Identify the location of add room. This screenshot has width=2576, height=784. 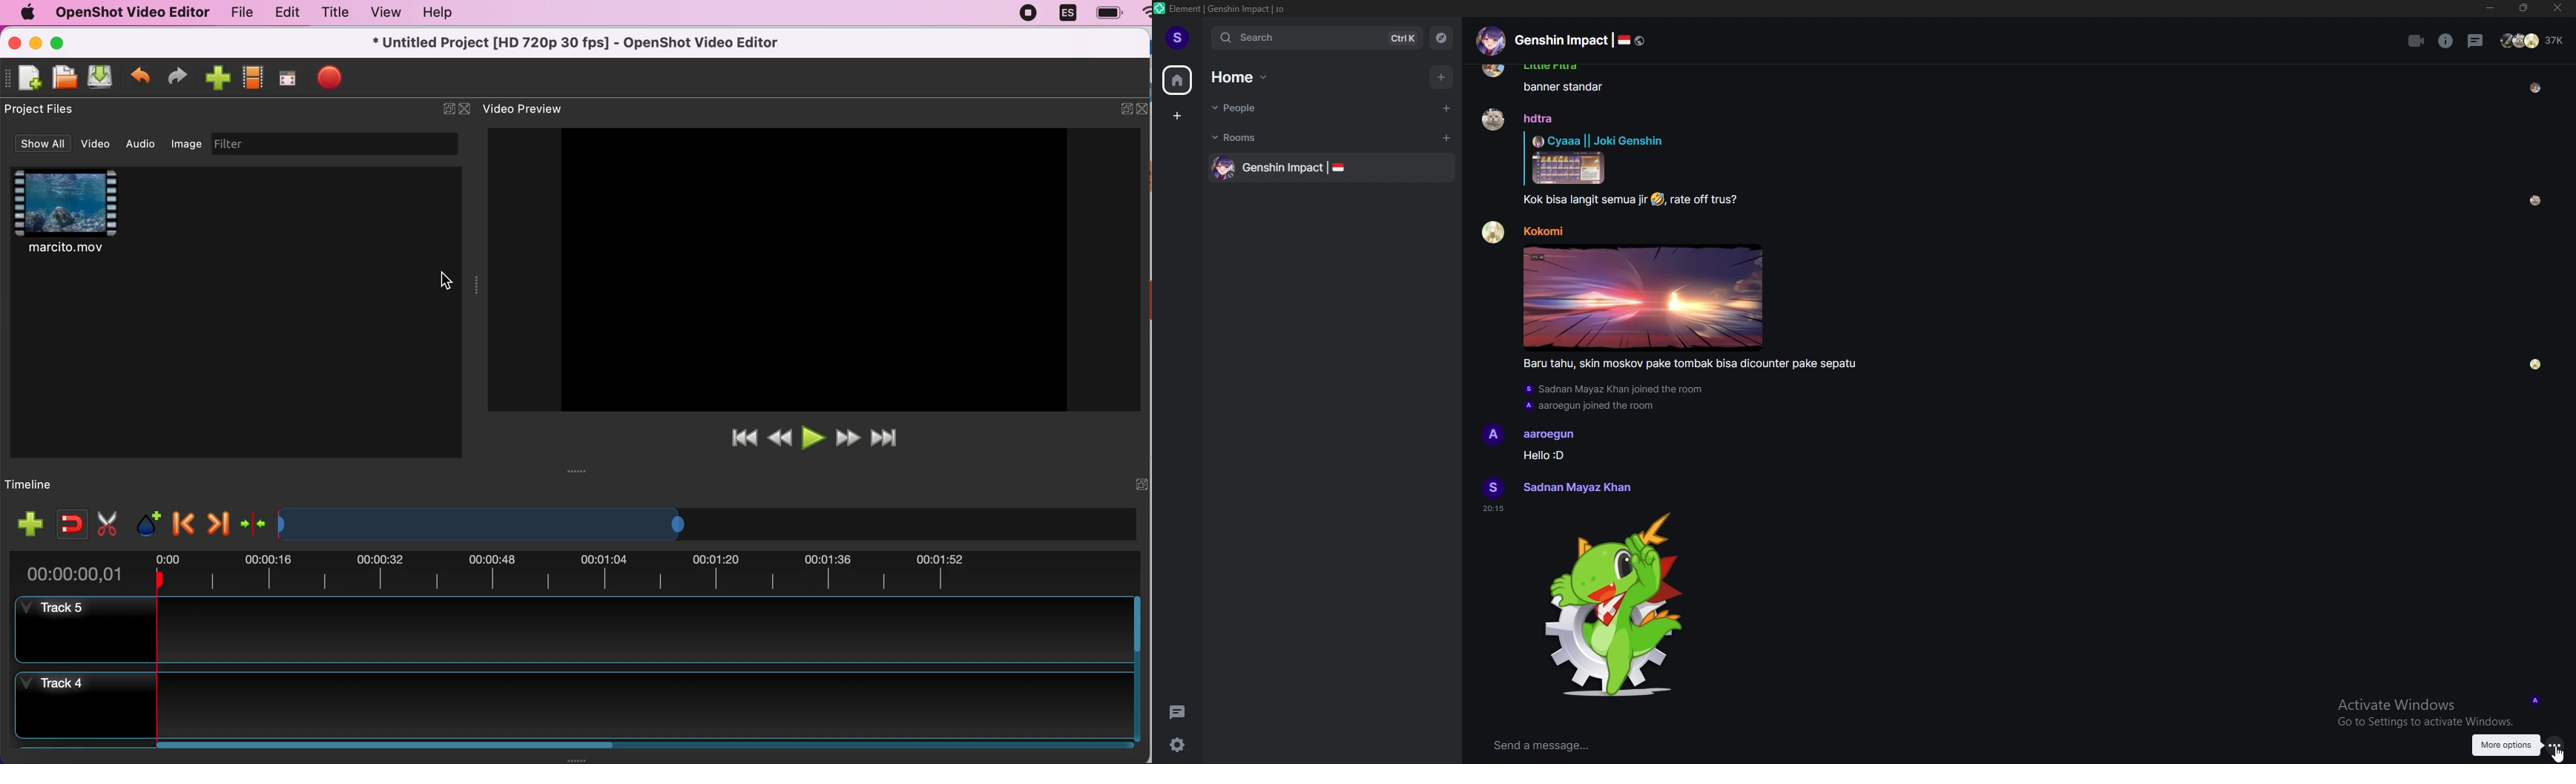
(1447, 138).